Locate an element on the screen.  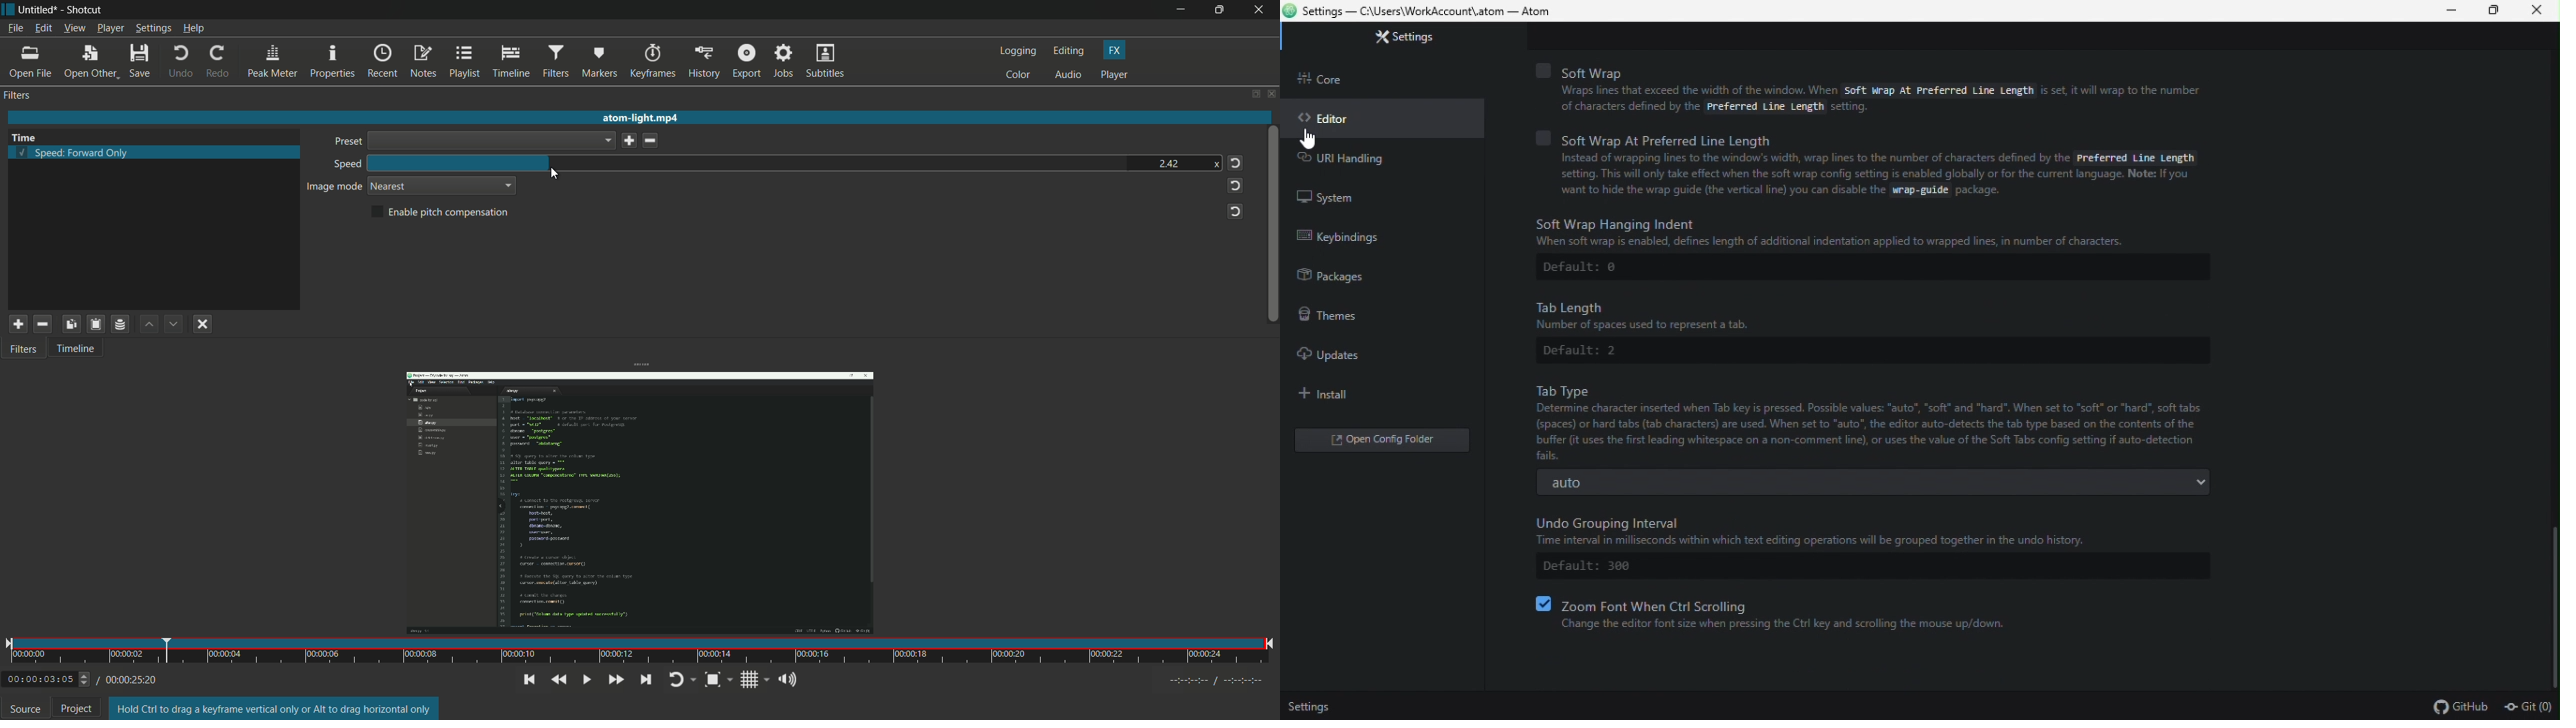
export is located at coordinates (747, 62).